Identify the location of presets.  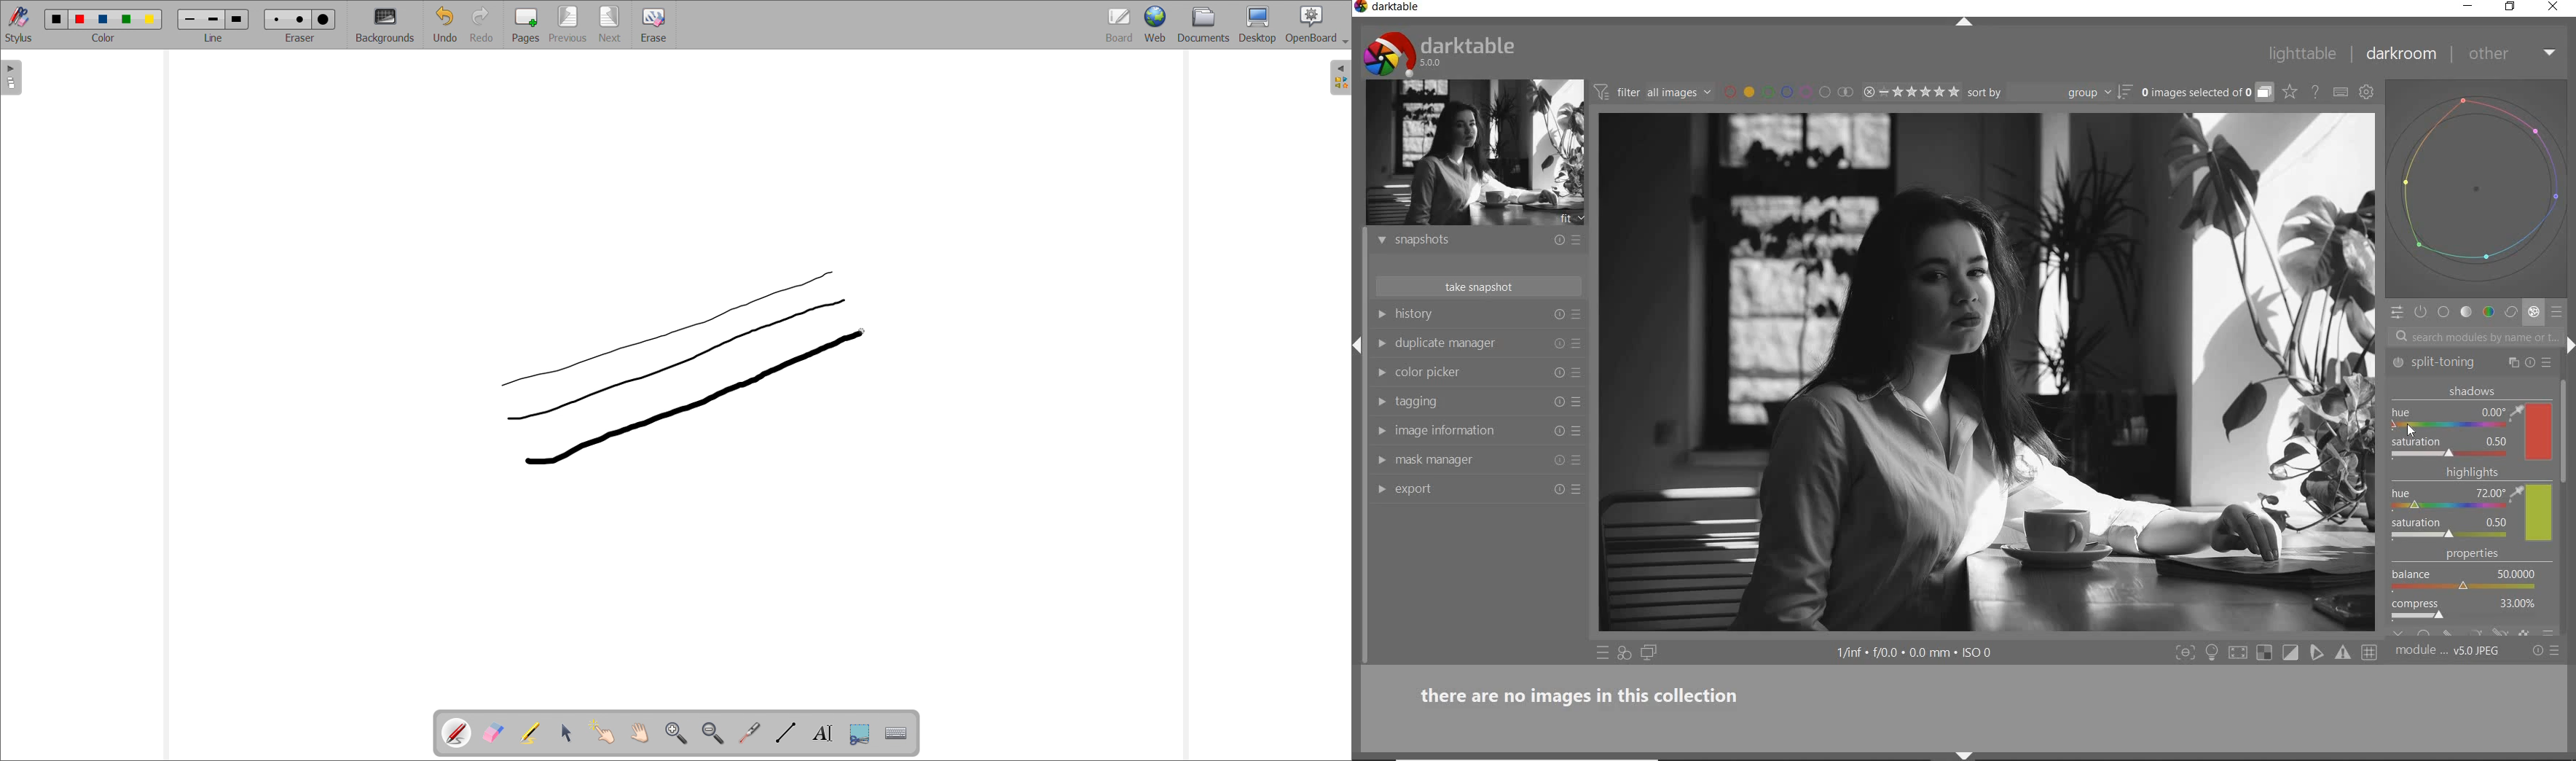
(2549, 363).